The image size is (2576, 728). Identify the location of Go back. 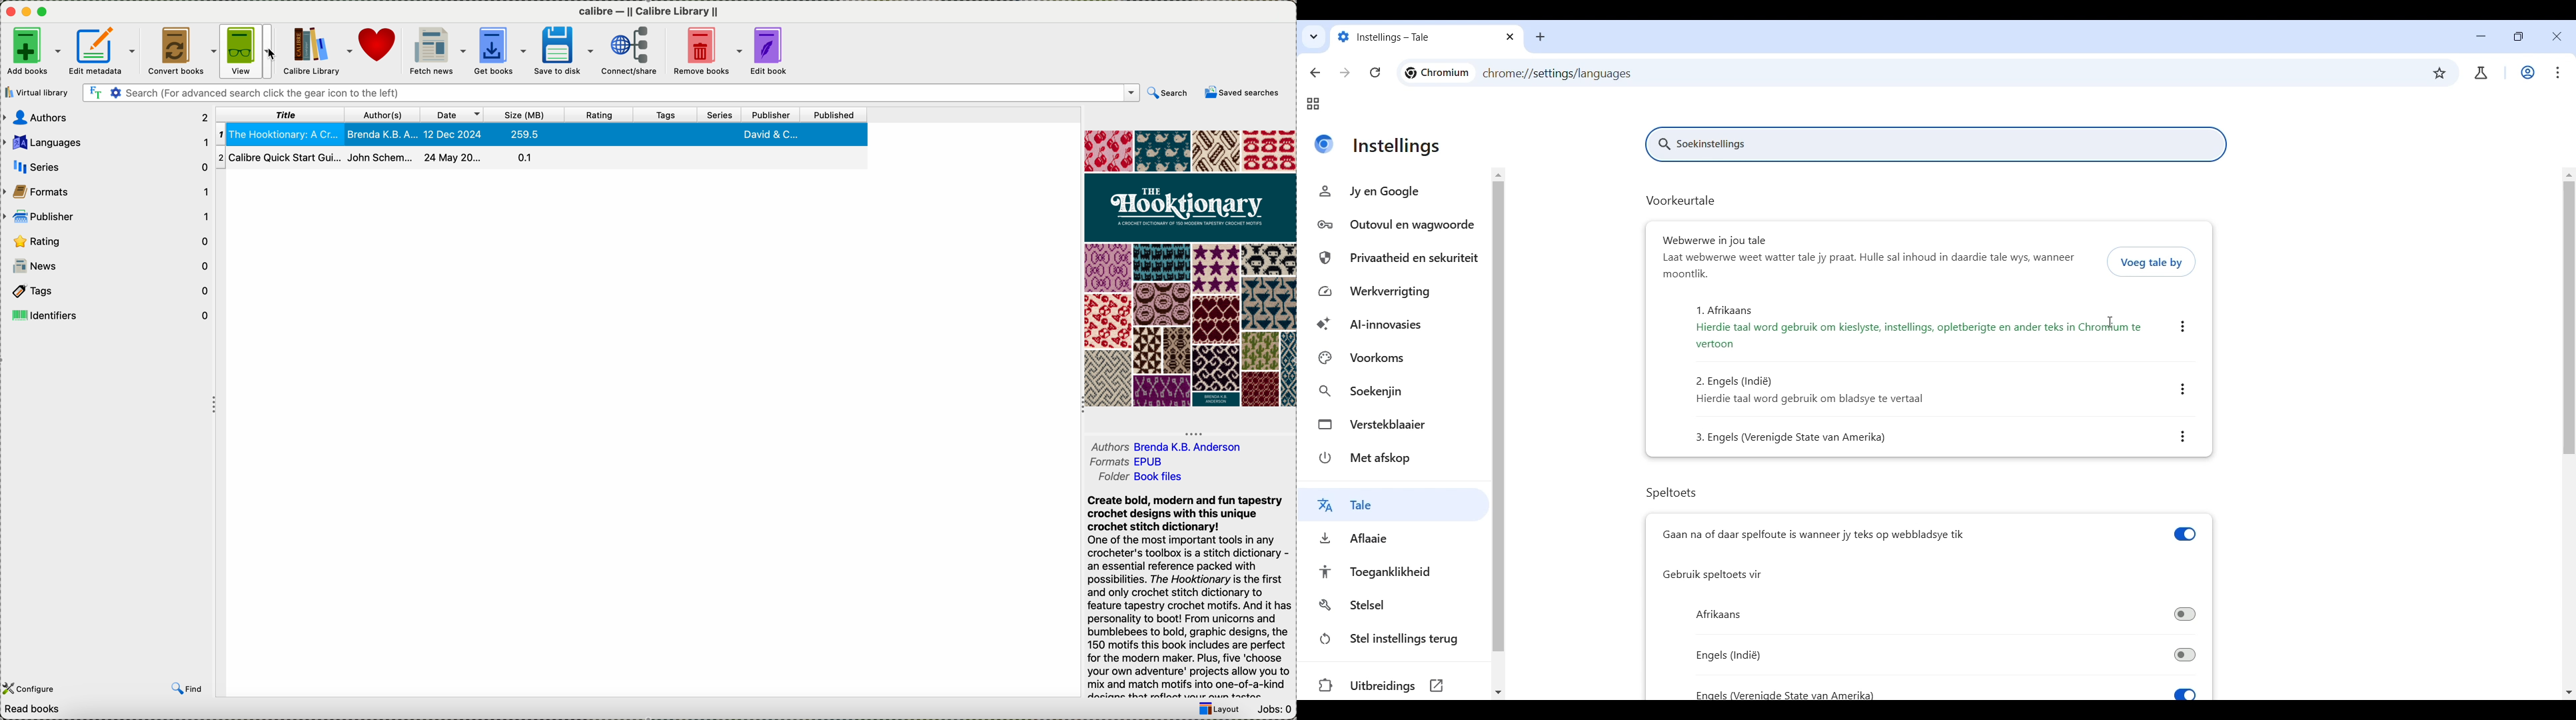
(1316, 73).